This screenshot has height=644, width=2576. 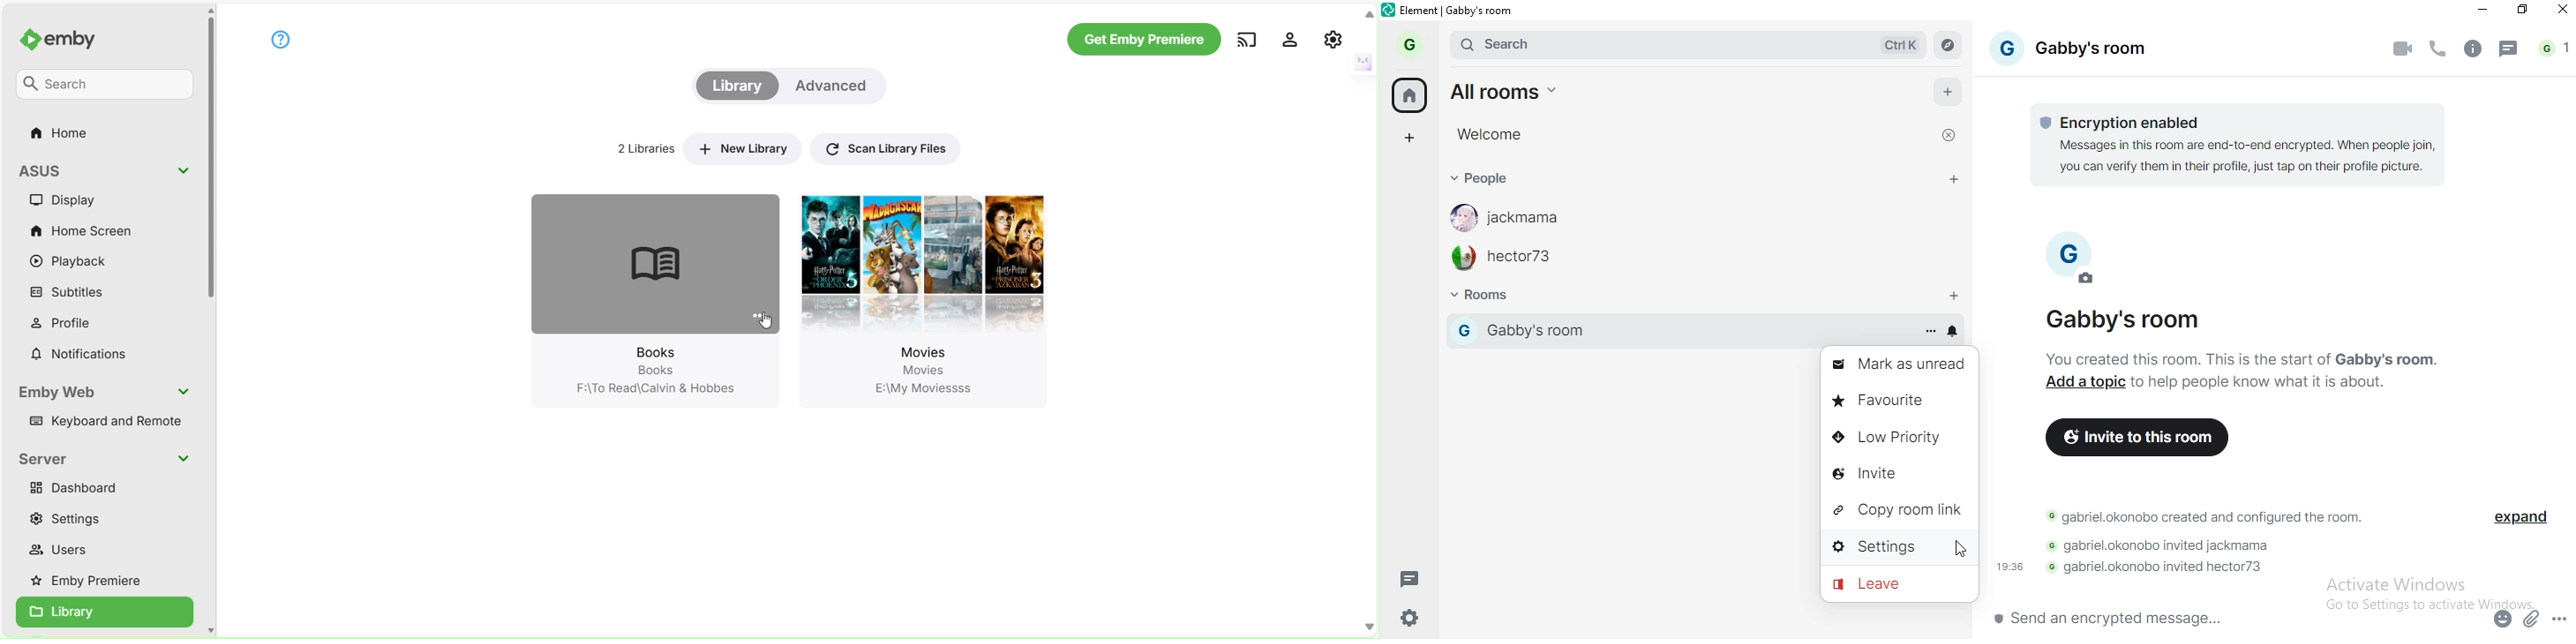 What do you see at coordinates (1900, 551) in the screenshot?
I see `settings` at bounding box center [1900, 551].